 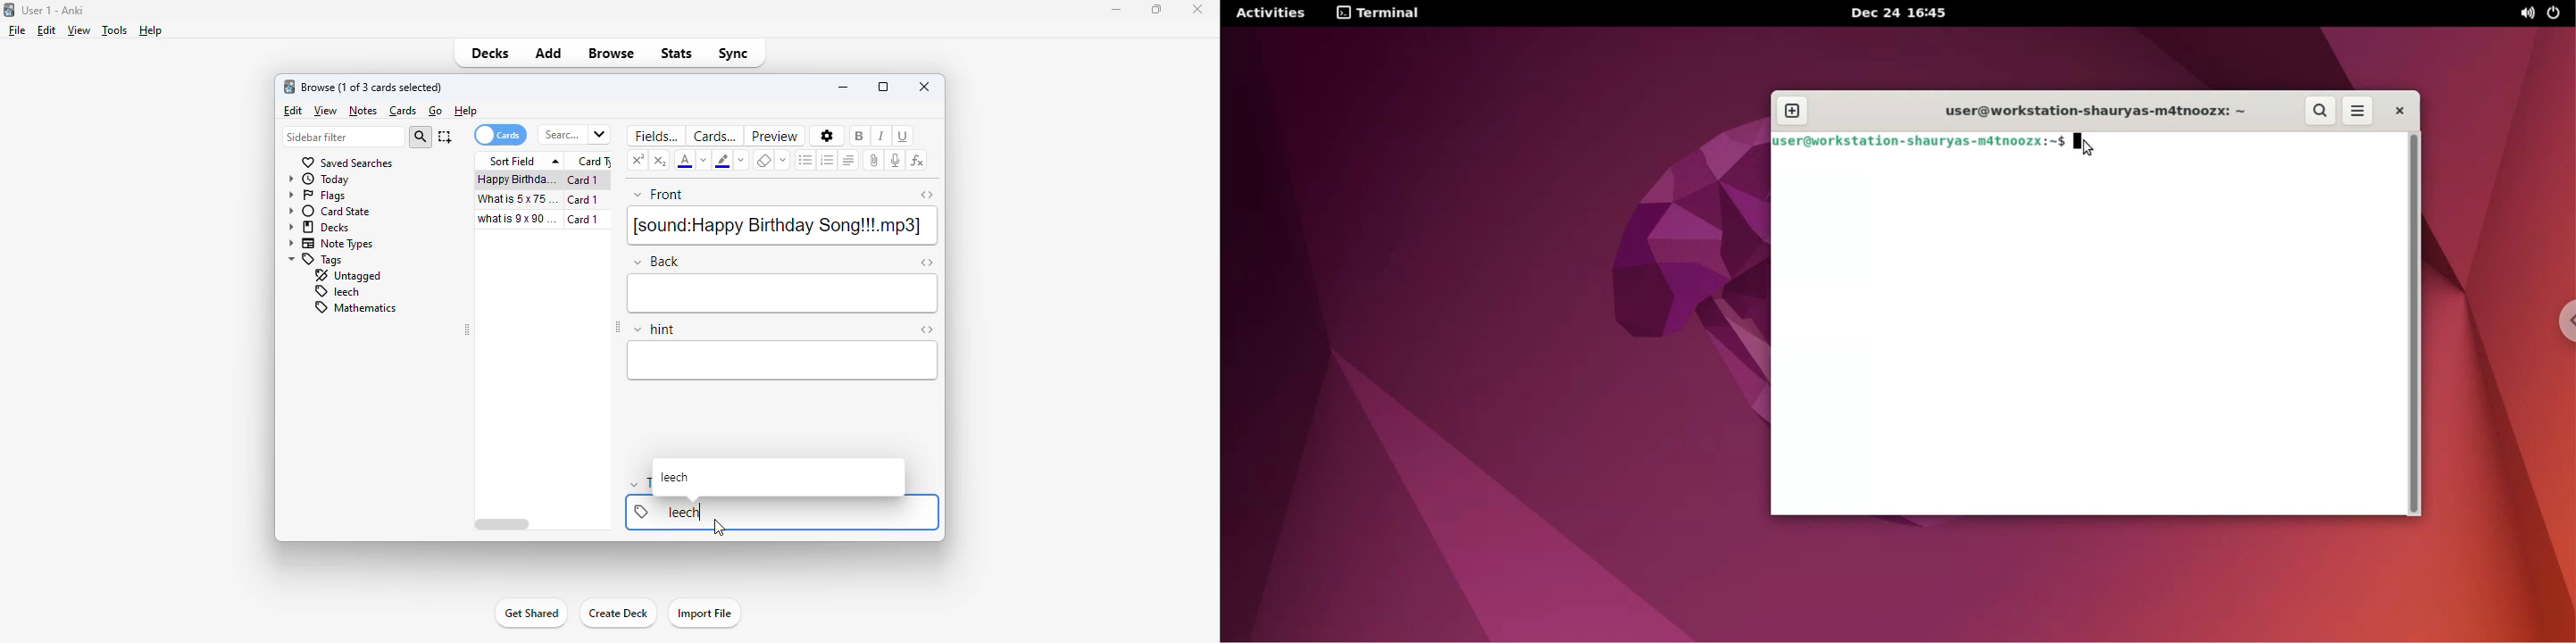 I want to click on italic, so click(x=881, y=135).